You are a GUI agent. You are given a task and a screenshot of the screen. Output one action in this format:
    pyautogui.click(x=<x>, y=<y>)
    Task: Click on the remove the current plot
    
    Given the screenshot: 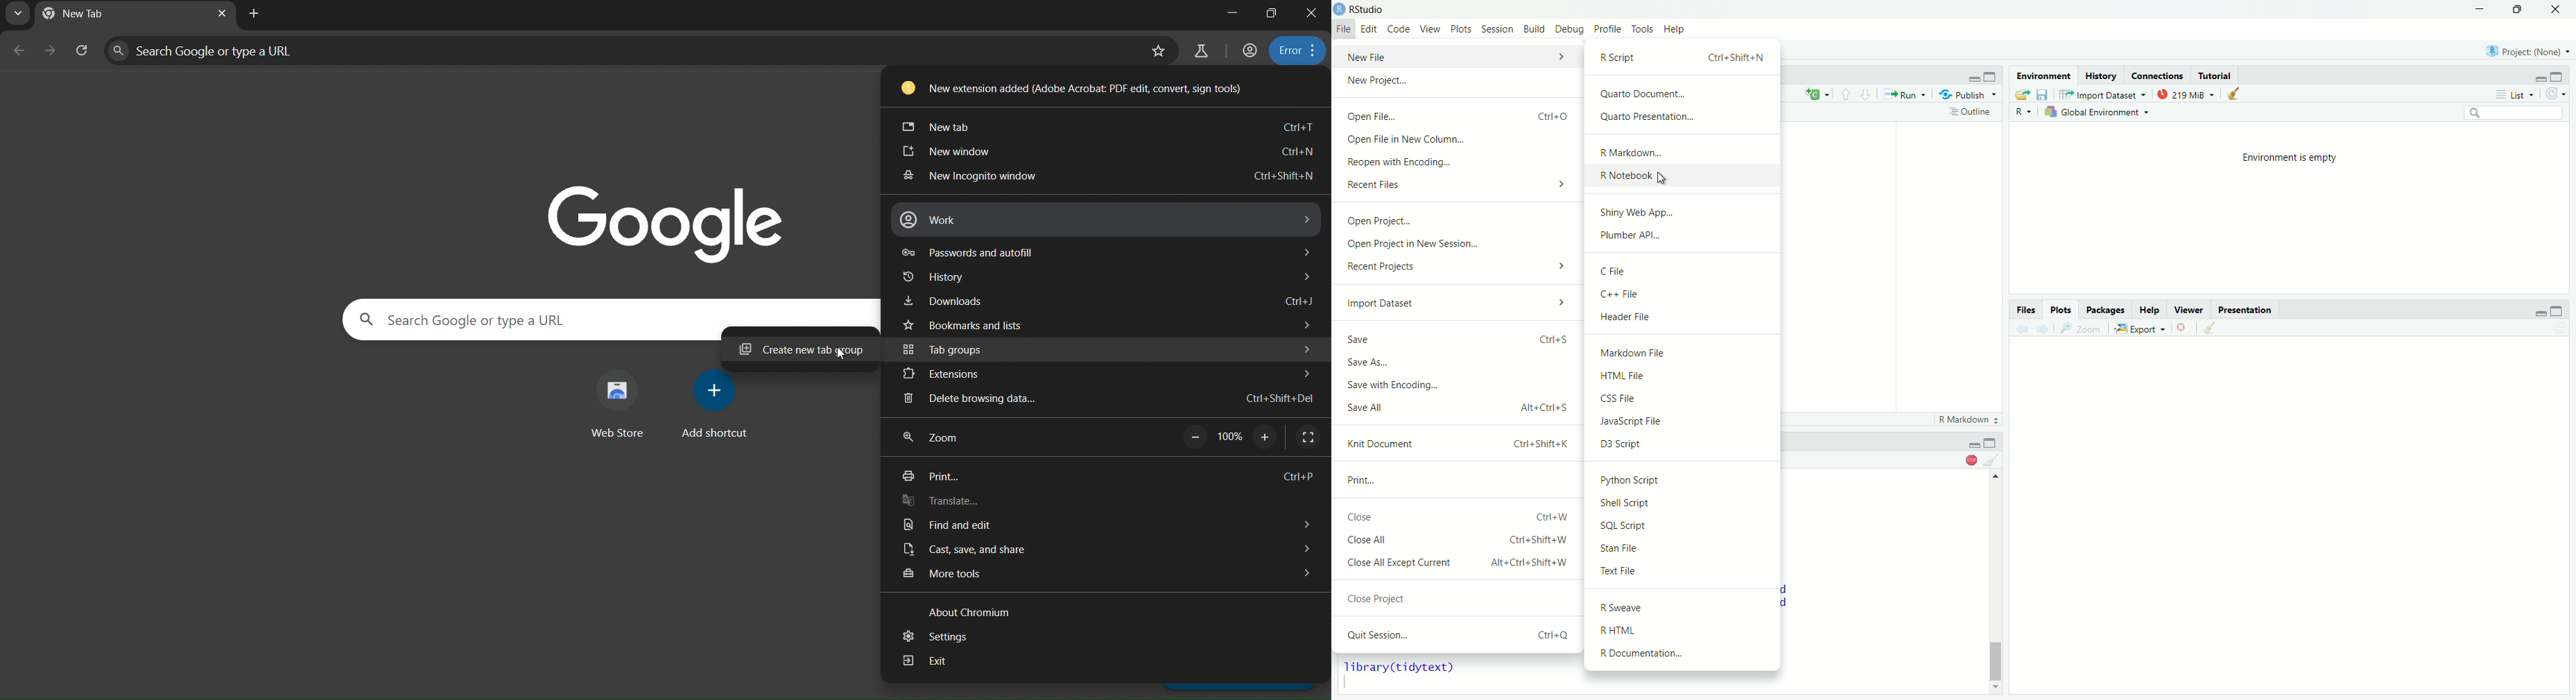 What is the action you would take?
    pyautogui.click(x=2185, y=329)
    